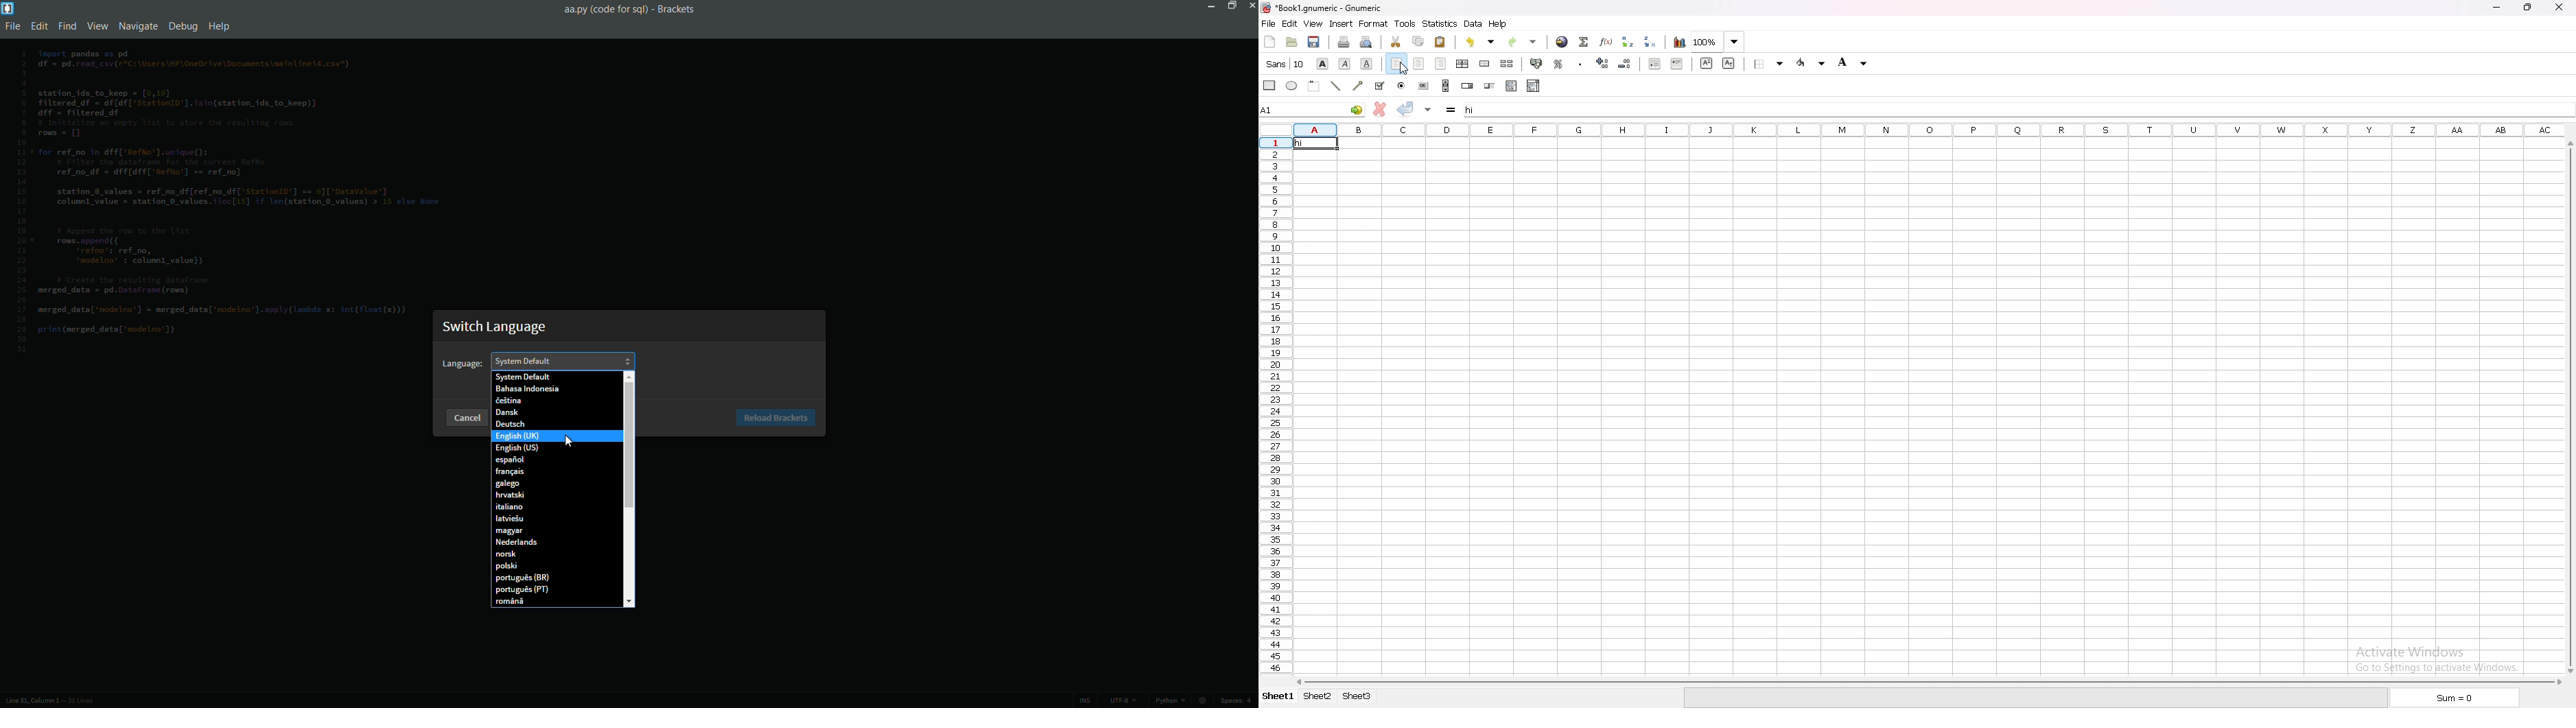  I want to click on cancel changes, so click(1379, 109).